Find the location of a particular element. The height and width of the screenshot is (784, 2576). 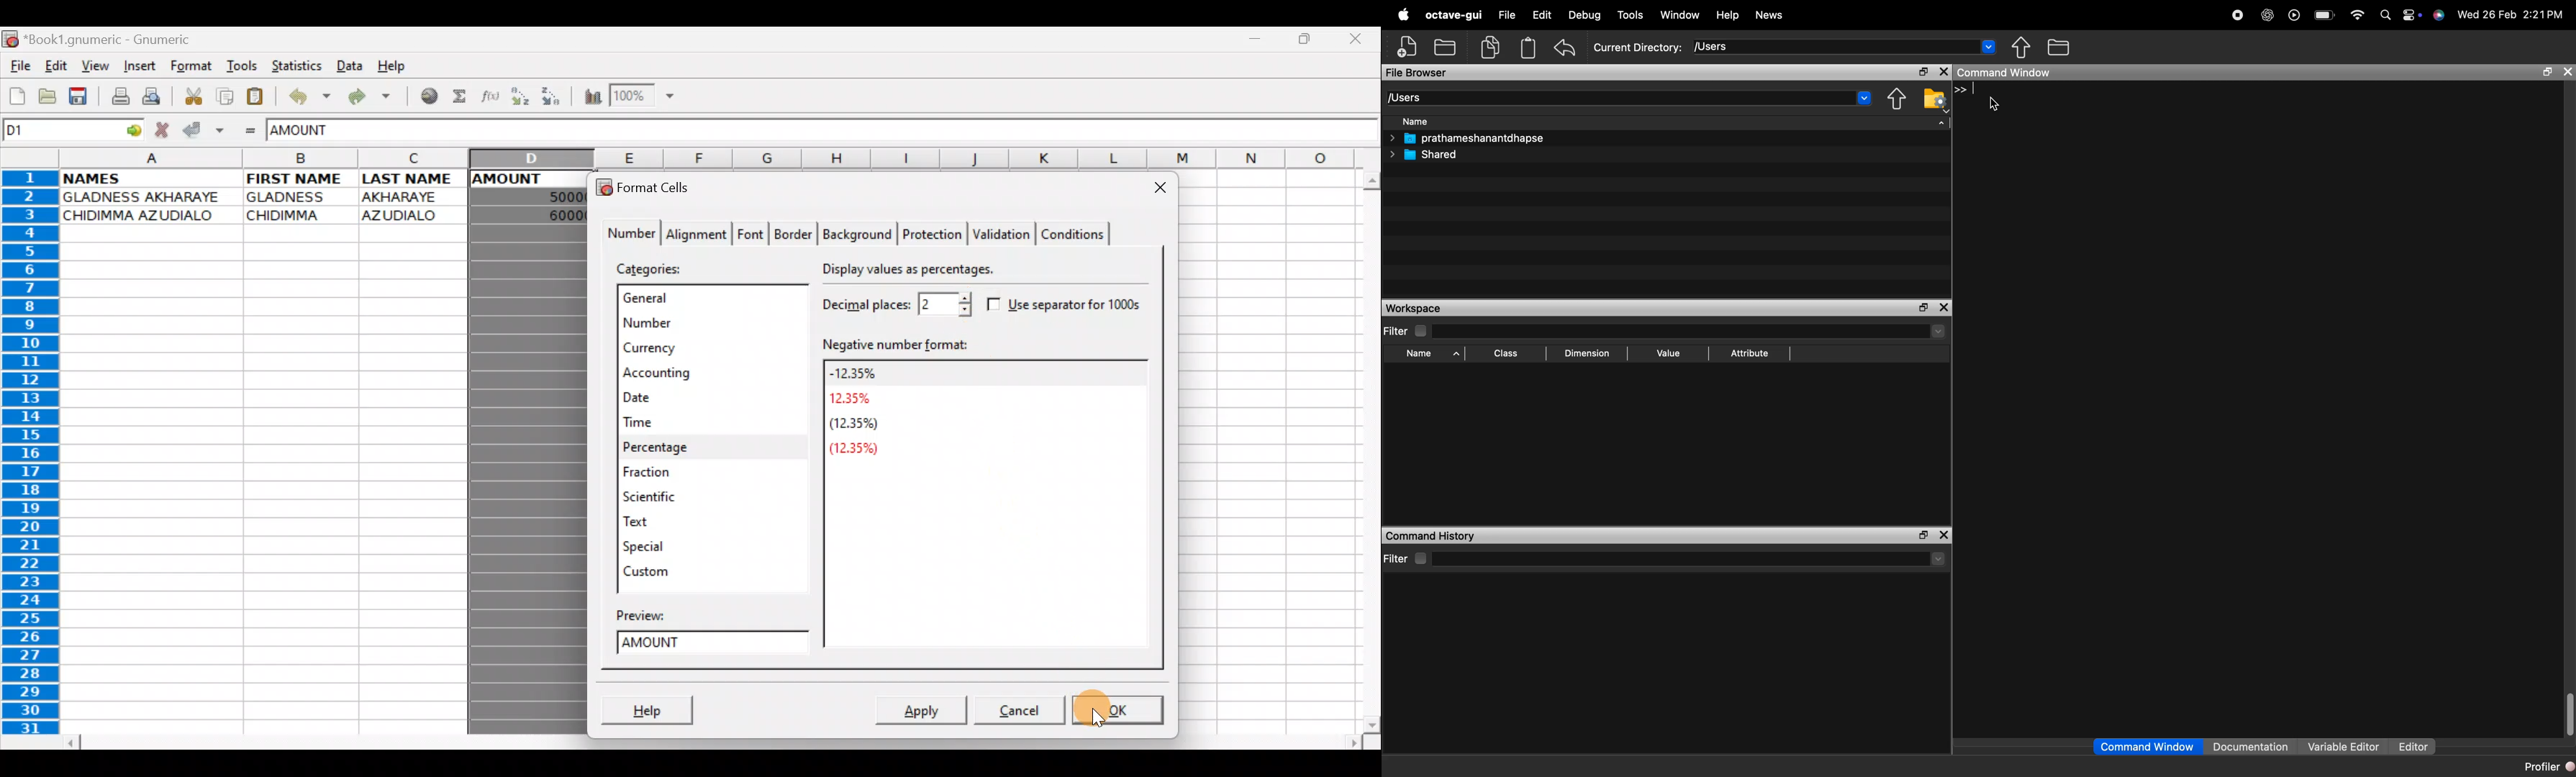

Current Directory: [Users is located at coordinates (1634, 47).